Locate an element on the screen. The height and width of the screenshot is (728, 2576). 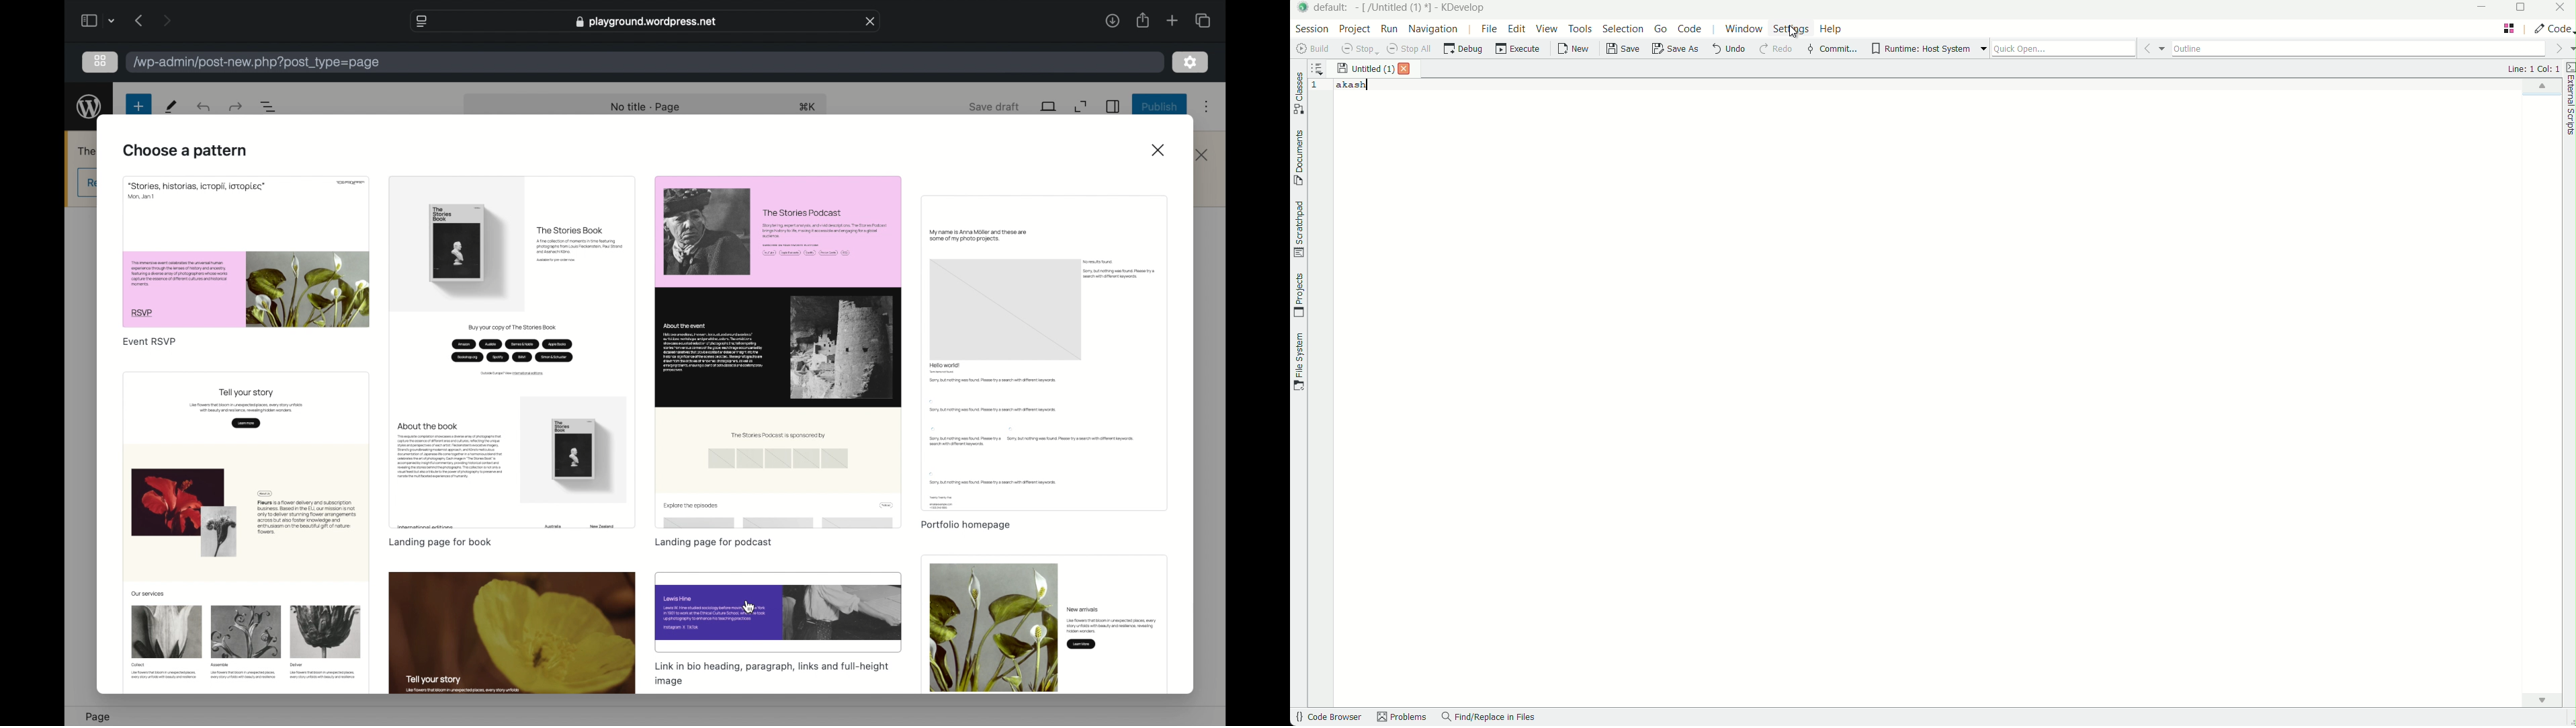
selection menu is located at coordinates (1623, 29).